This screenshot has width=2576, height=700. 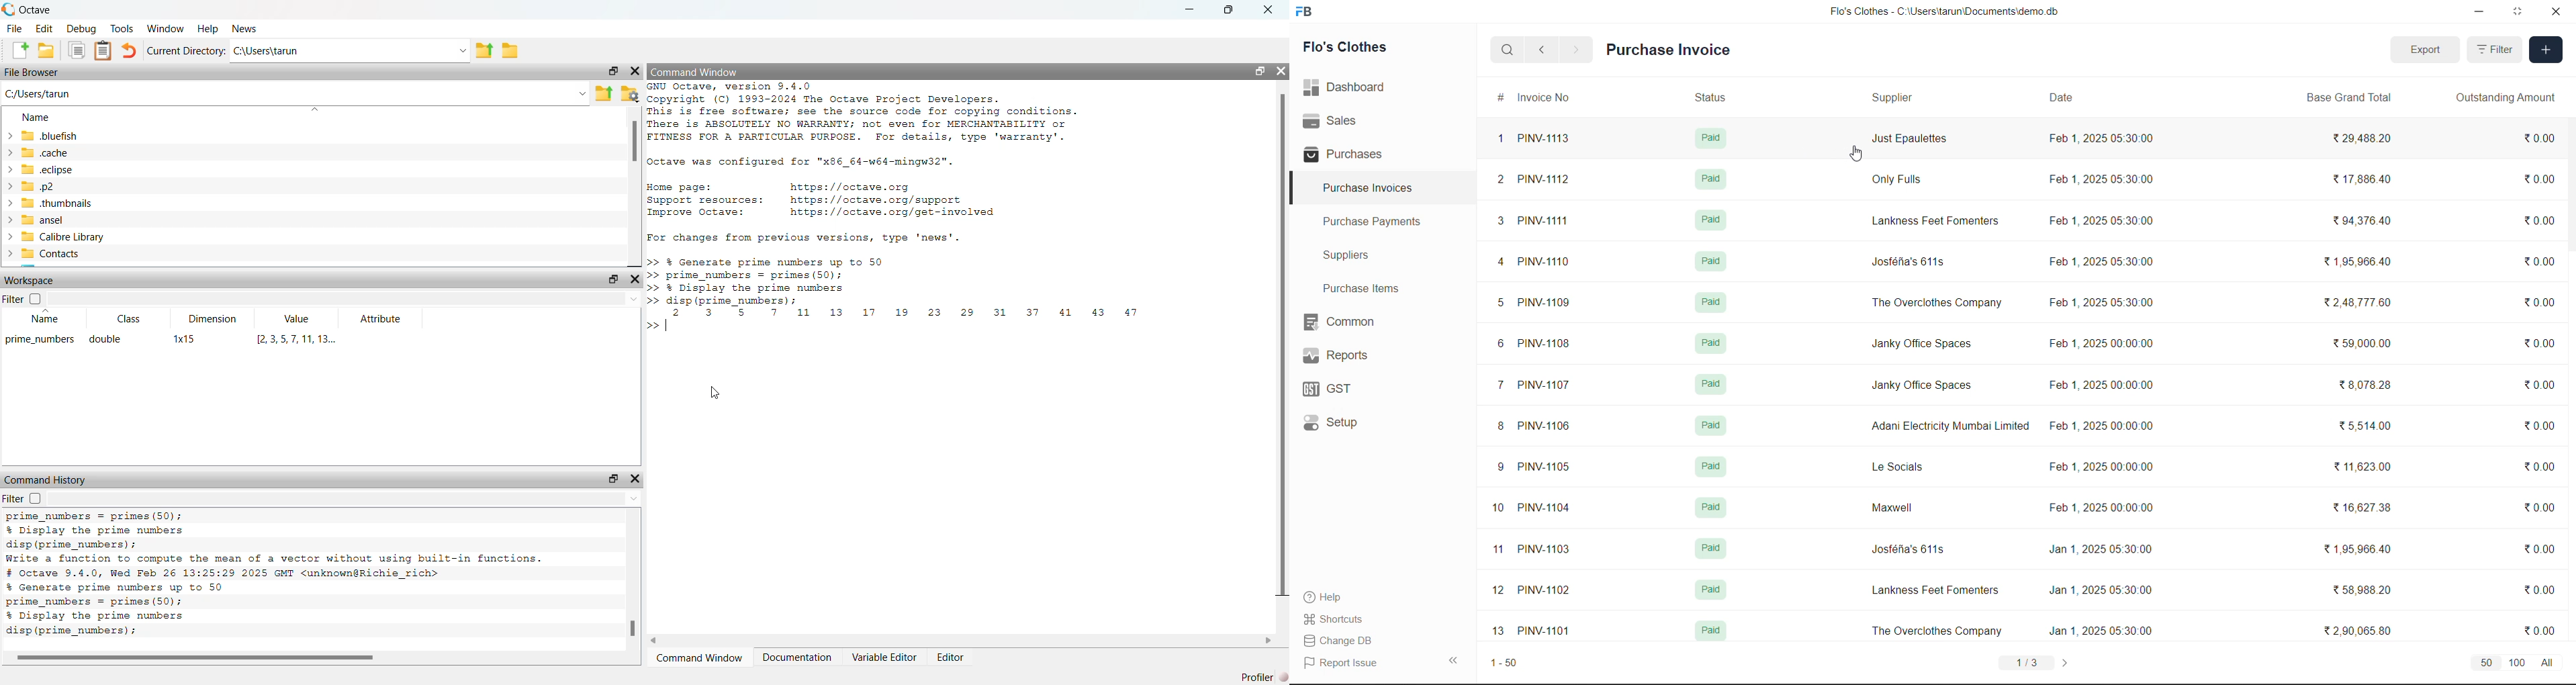 What do you see at coordinates (2541, 631) in the screenshot?
I see `₹0.00` at bounding box center [2541, 631].